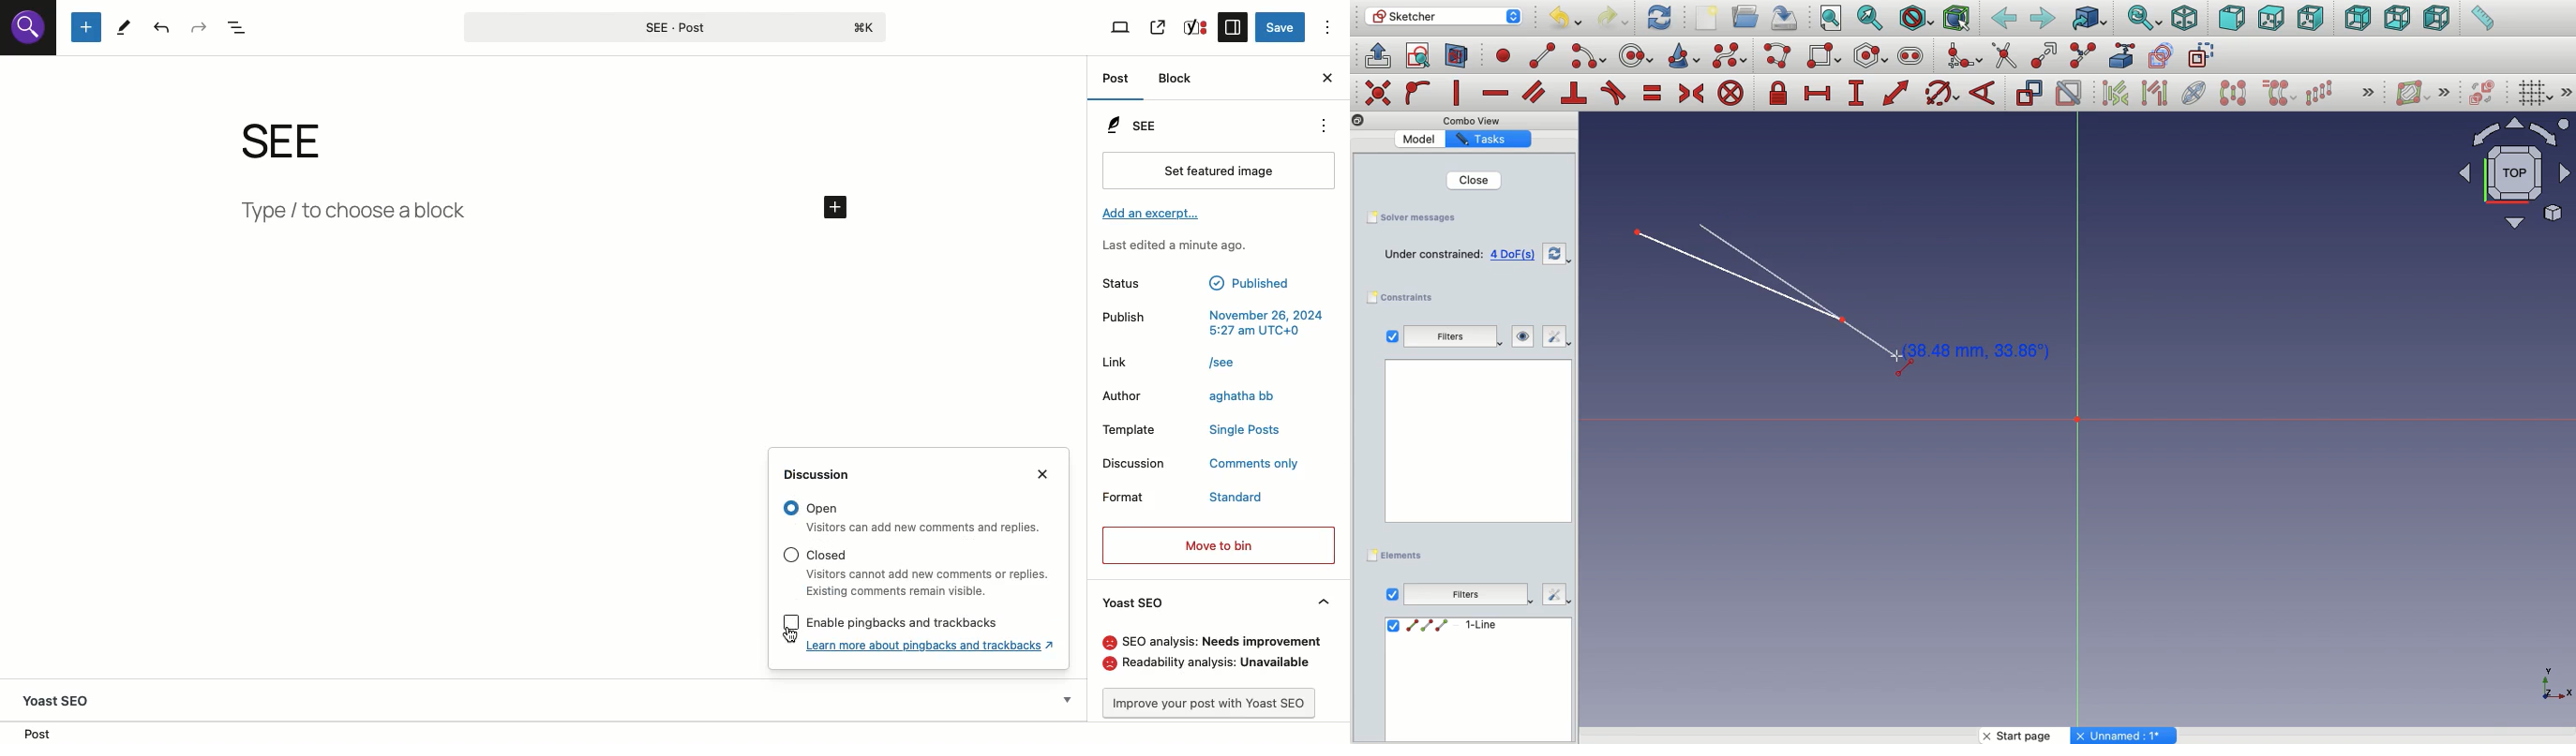  Describe the element at coordinates (199, 26) in the screenshot. I see `Redo` at that location.